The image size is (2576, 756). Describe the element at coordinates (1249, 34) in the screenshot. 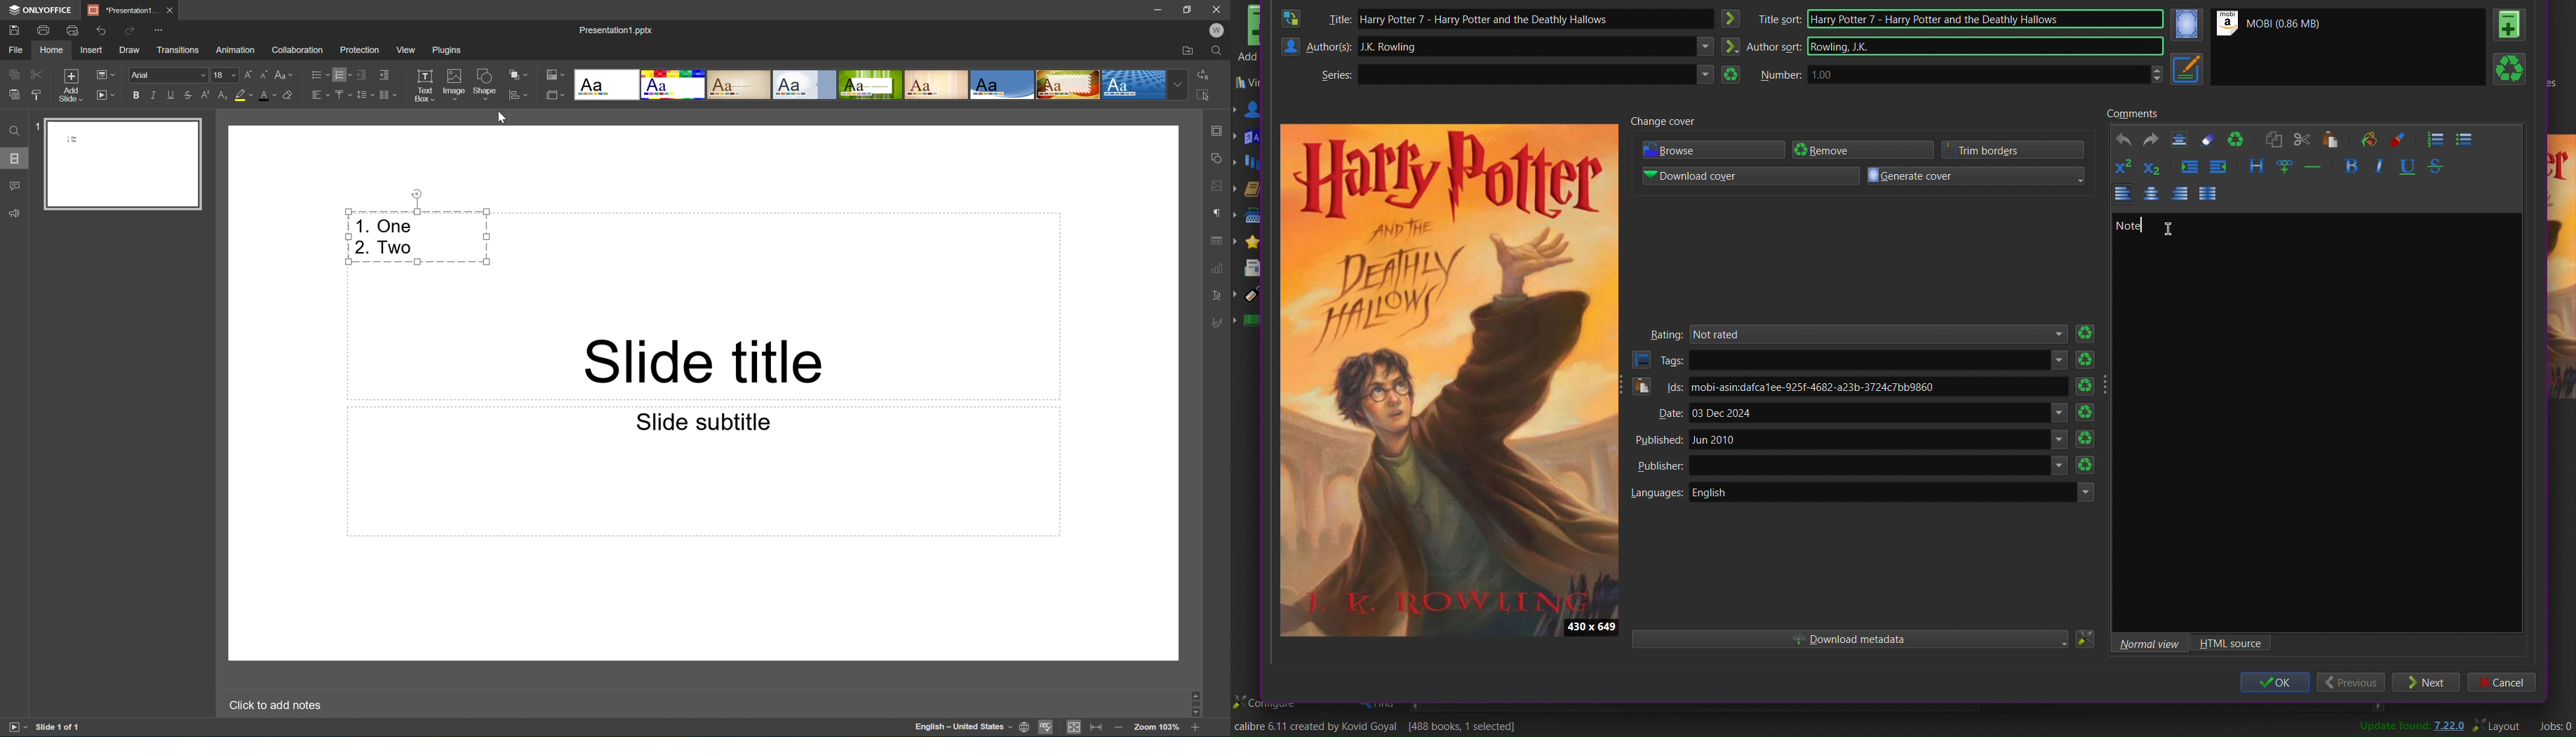

I see `Add books` at that location.